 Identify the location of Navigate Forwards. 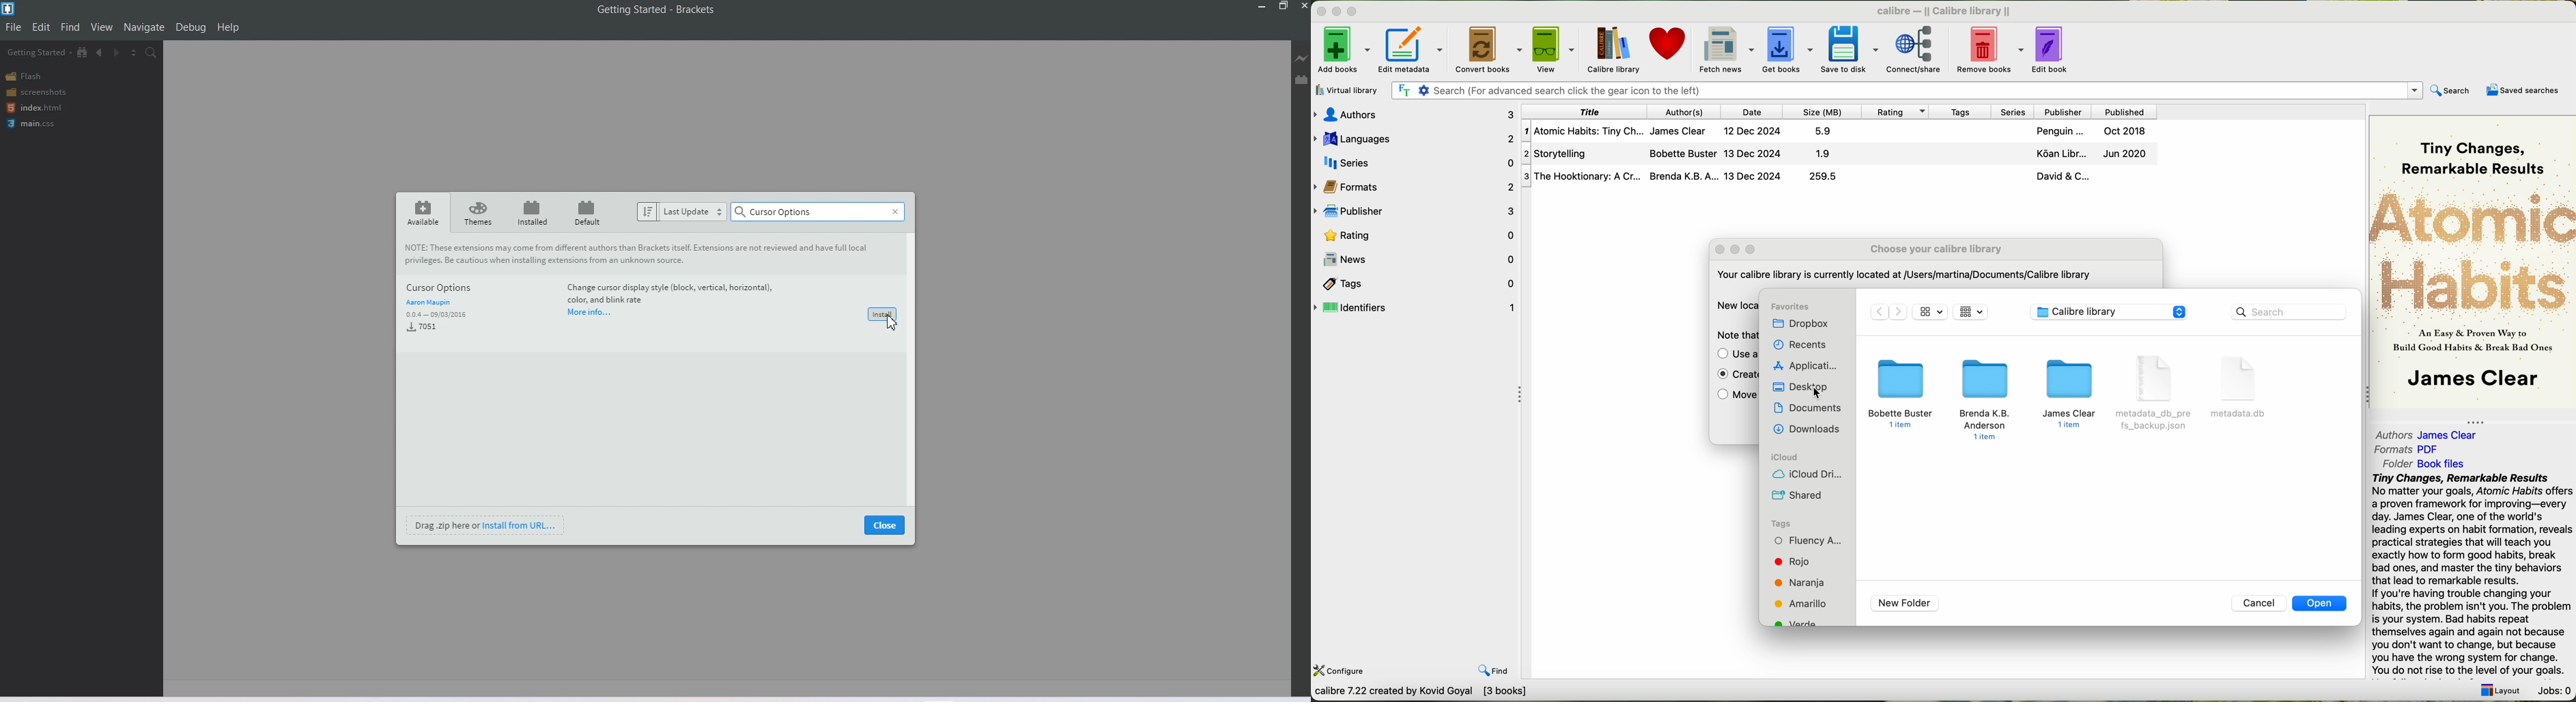
(117, 53).